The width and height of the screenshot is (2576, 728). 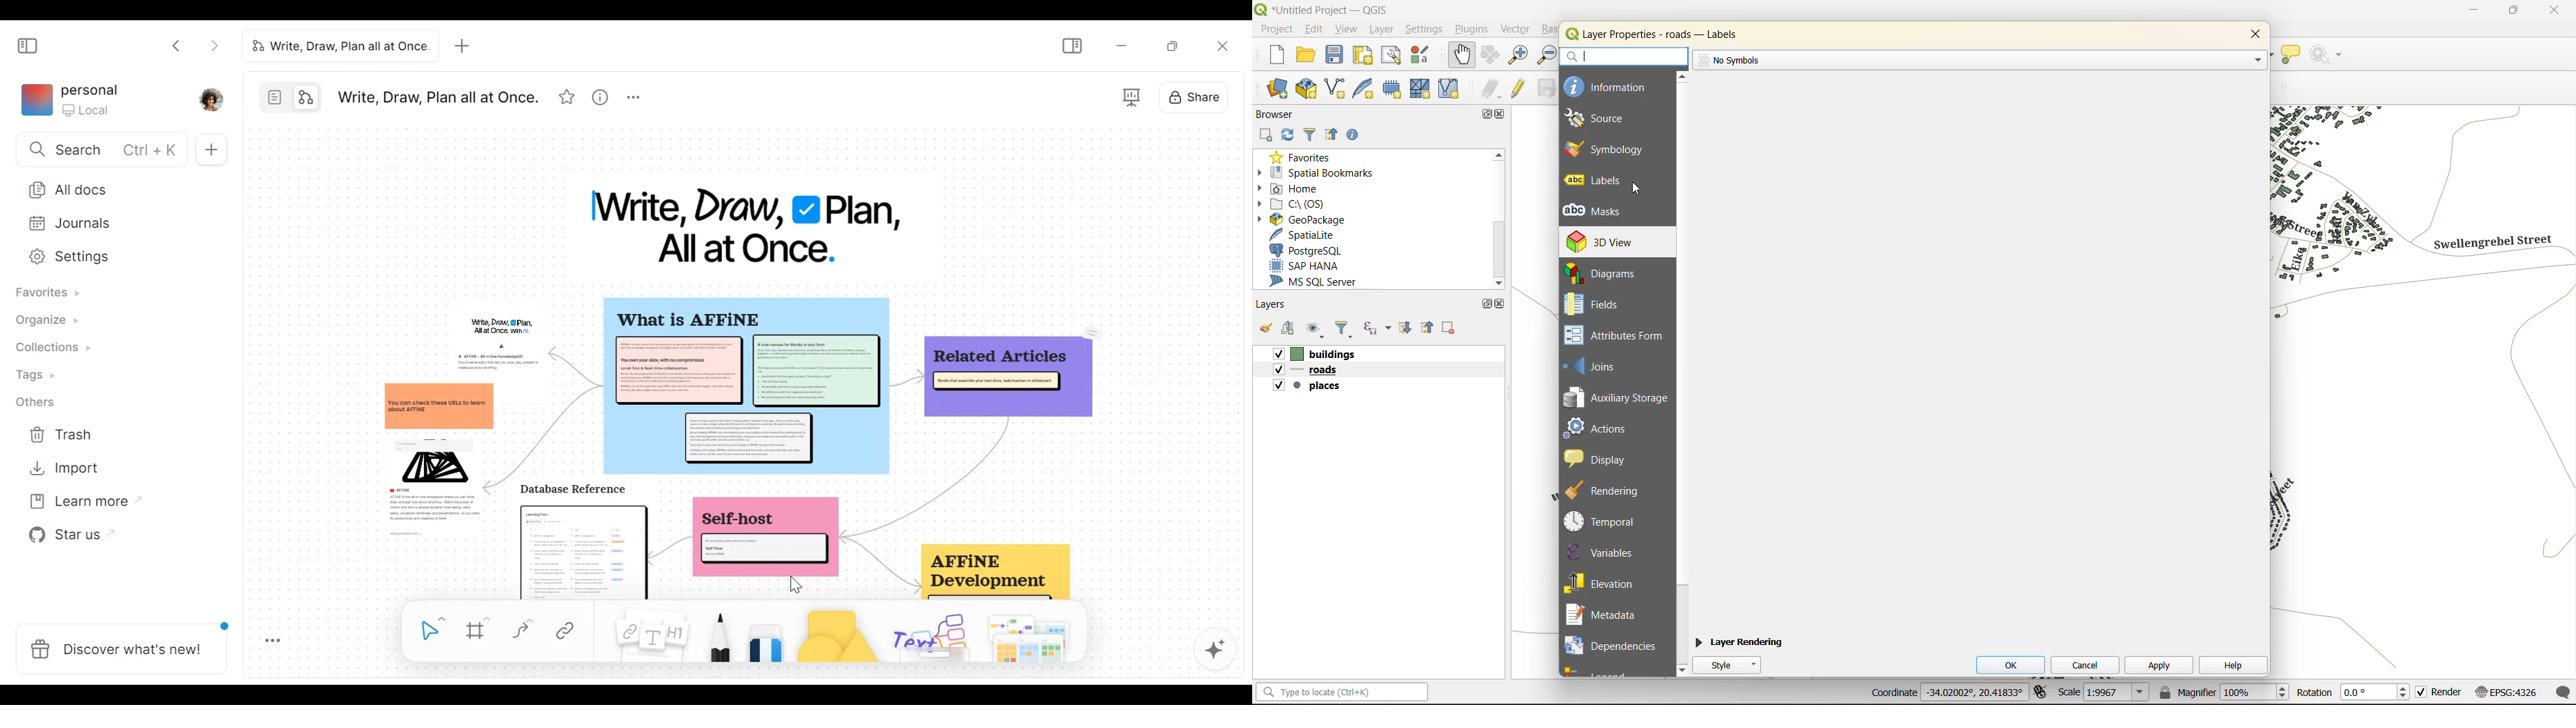 I want to click on spatial bookmarks, so click(x=1327, y=175).